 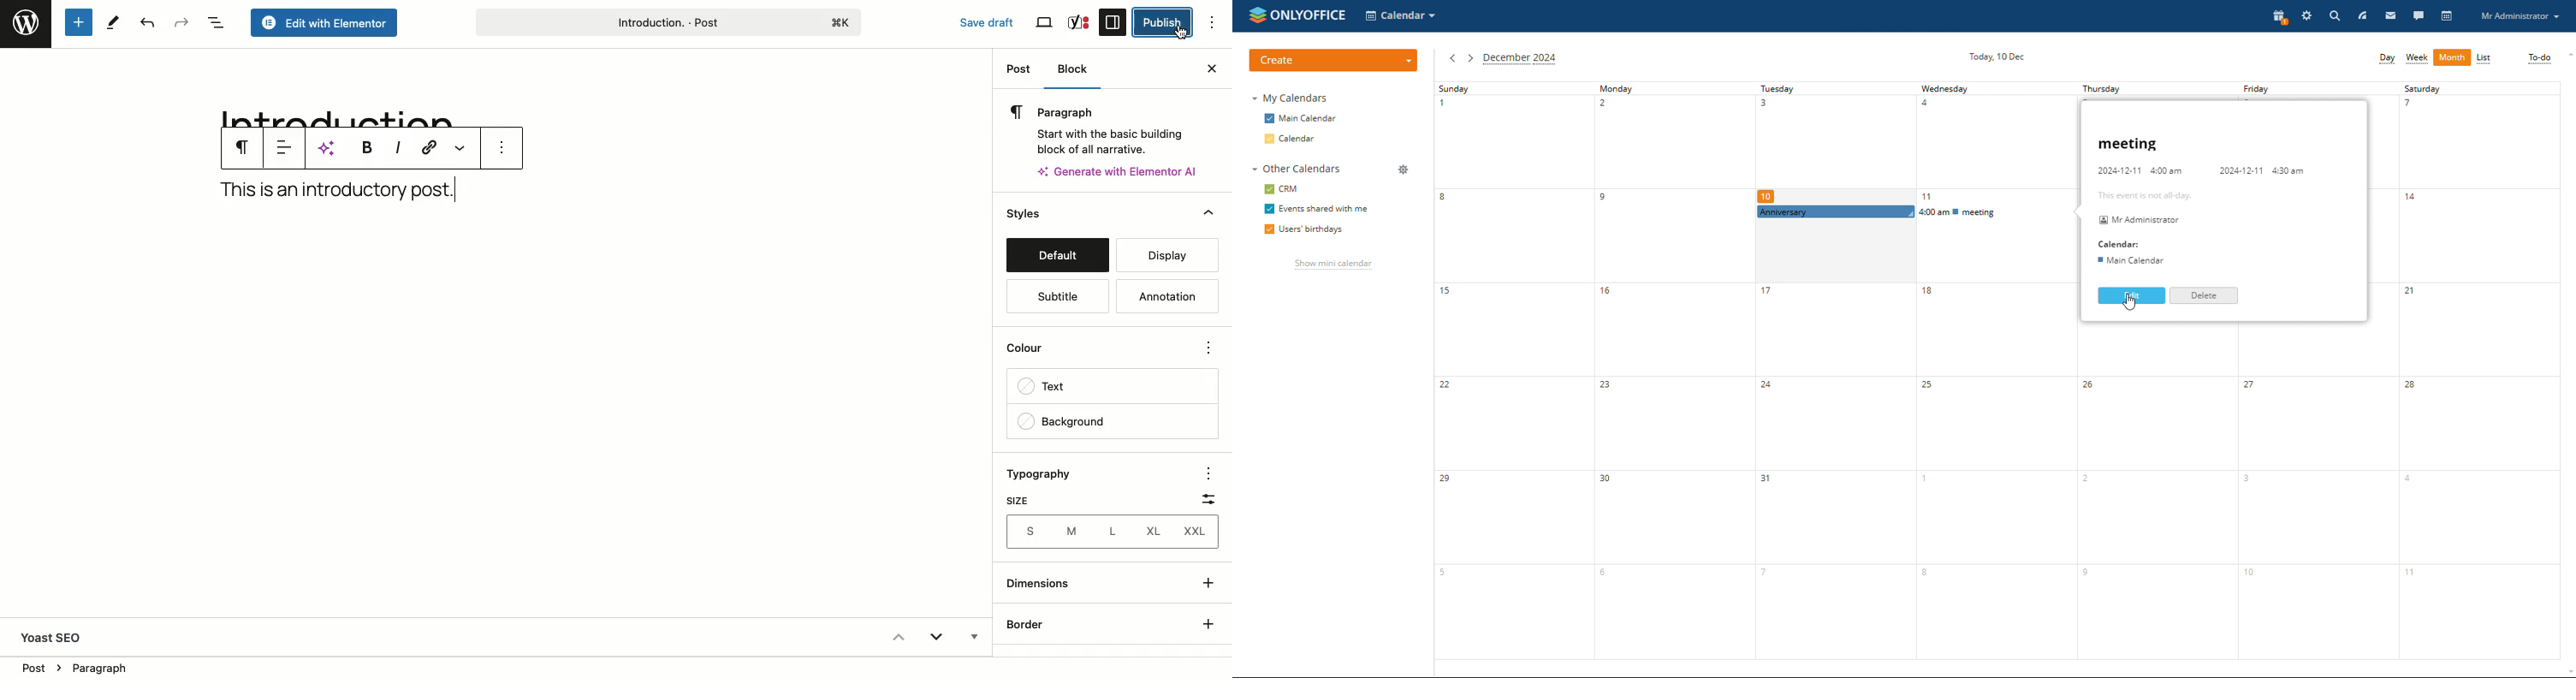 What do you see at coordinates (331, 110) in the screenshot?
I see `Introduction` at bounding box center [331, 110].